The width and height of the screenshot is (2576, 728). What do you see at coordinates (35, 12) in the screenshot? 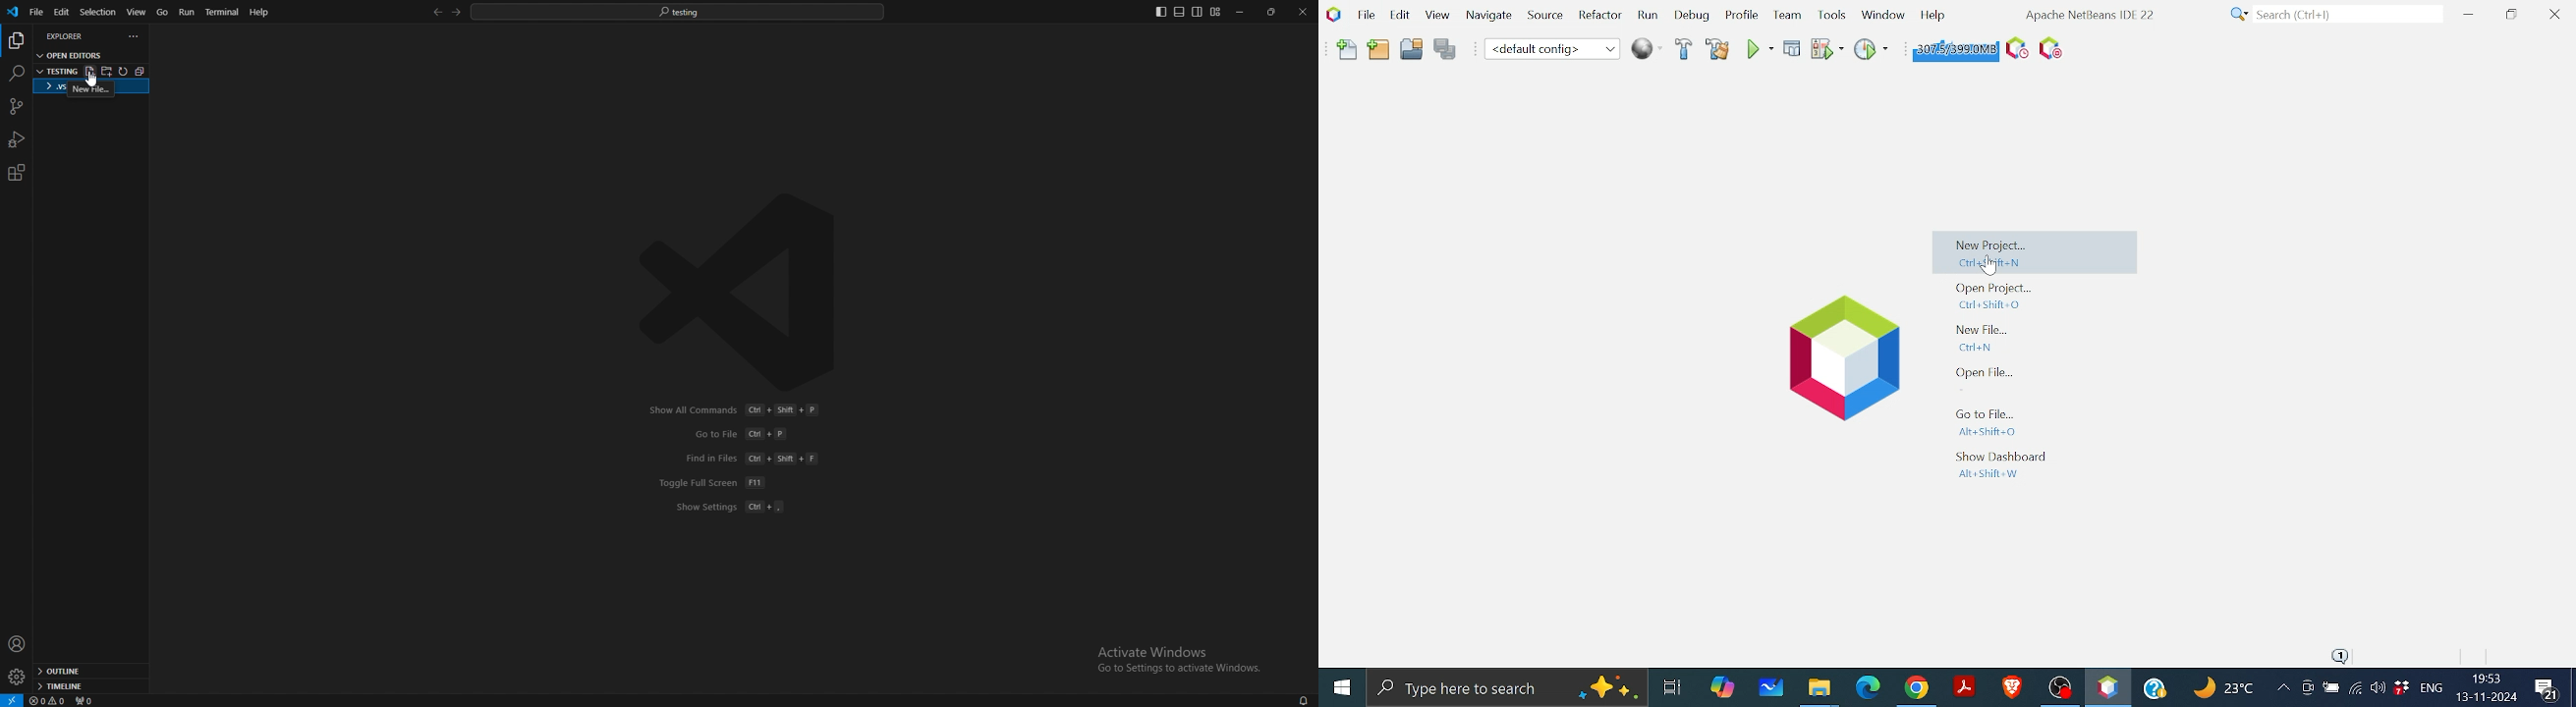
I see `file` at bounding box center [35, 12].